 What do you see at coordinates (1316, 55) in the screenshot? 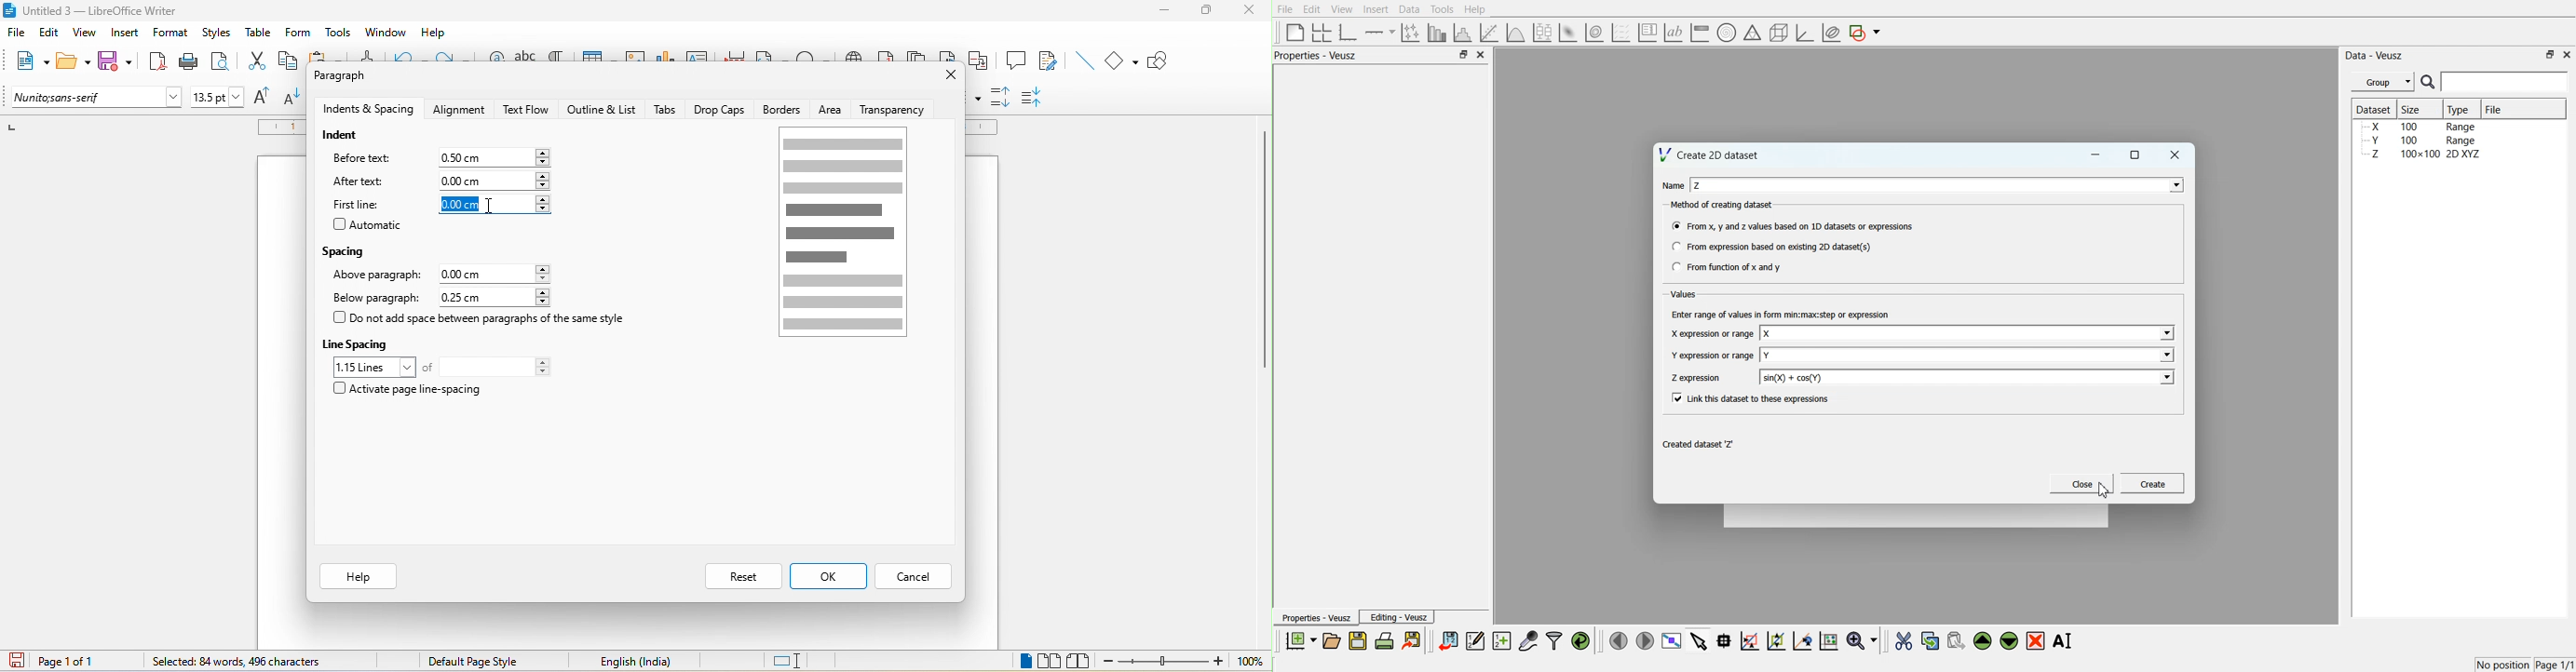
I see `Properties - Veusz` at bounding box center [1316, 55].